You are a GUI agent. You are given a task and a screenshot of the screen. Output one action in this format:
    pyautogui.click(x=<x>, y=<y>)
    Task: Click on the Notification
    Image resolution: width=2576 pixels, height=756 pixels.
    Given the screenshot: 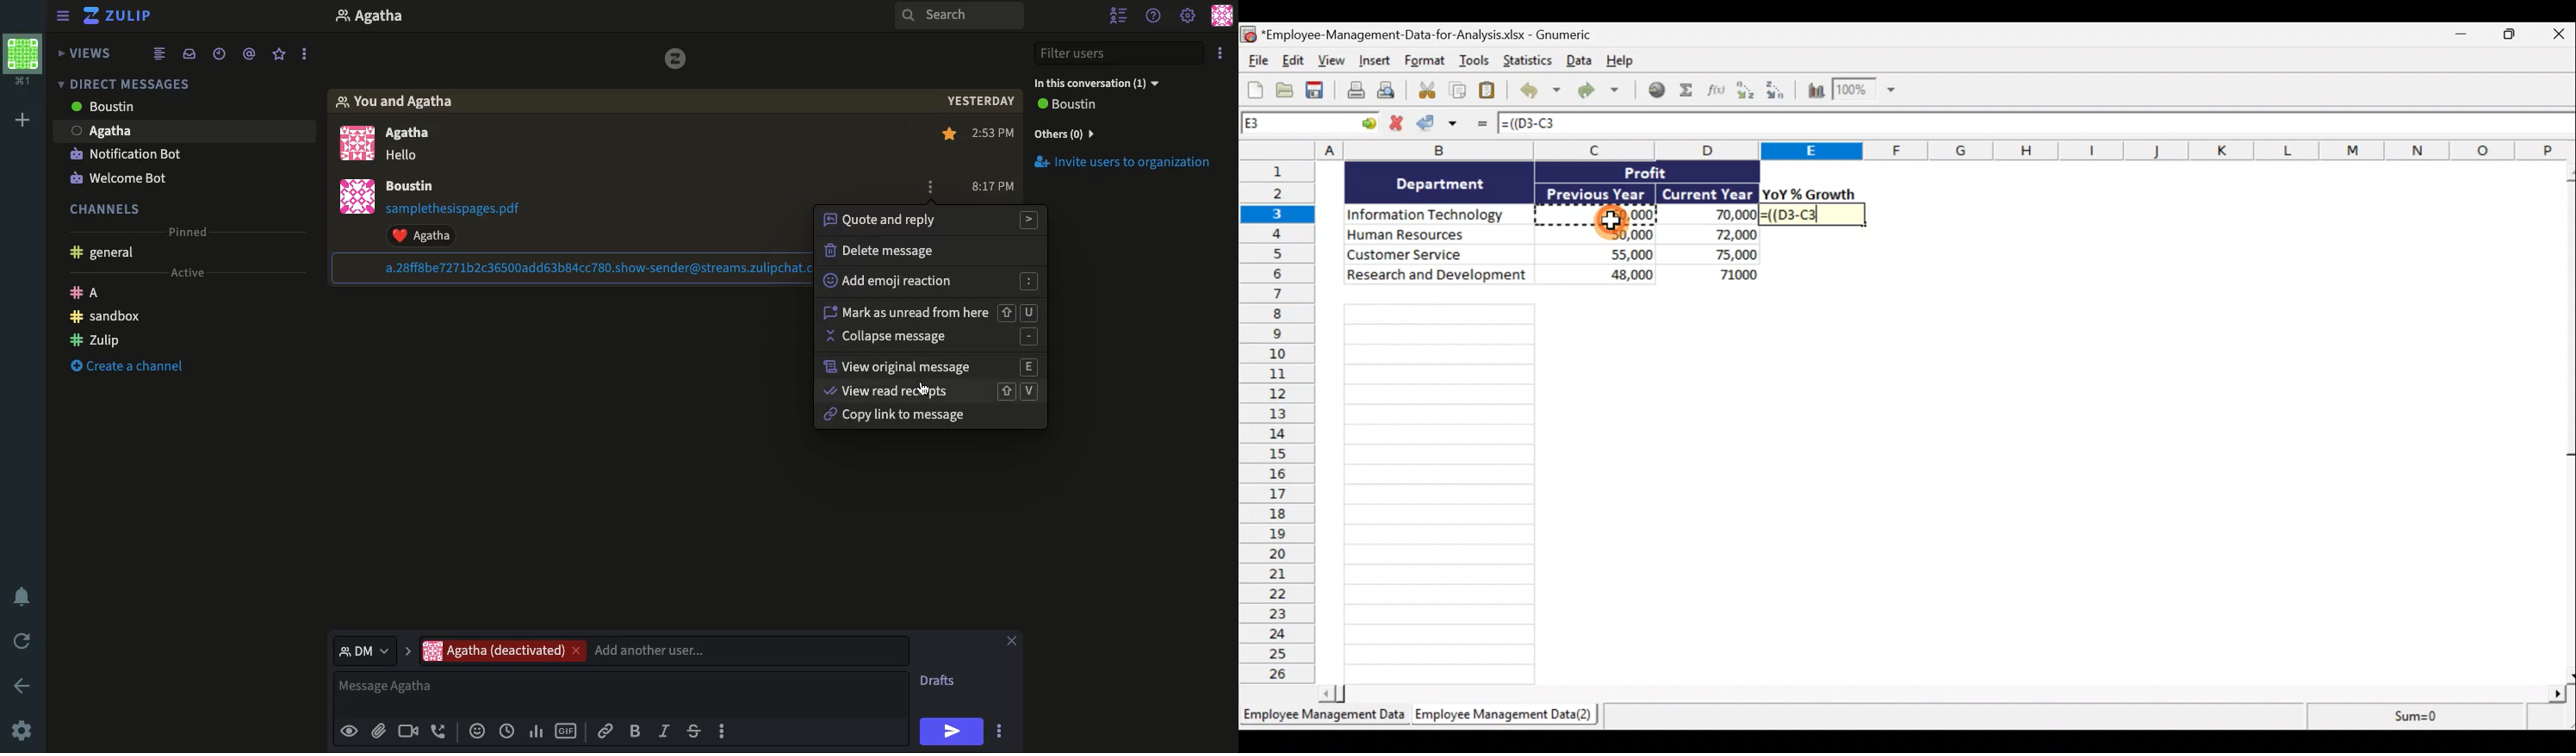 What is the action you would take?
    pyautogui.click(x=25, y=596)
    